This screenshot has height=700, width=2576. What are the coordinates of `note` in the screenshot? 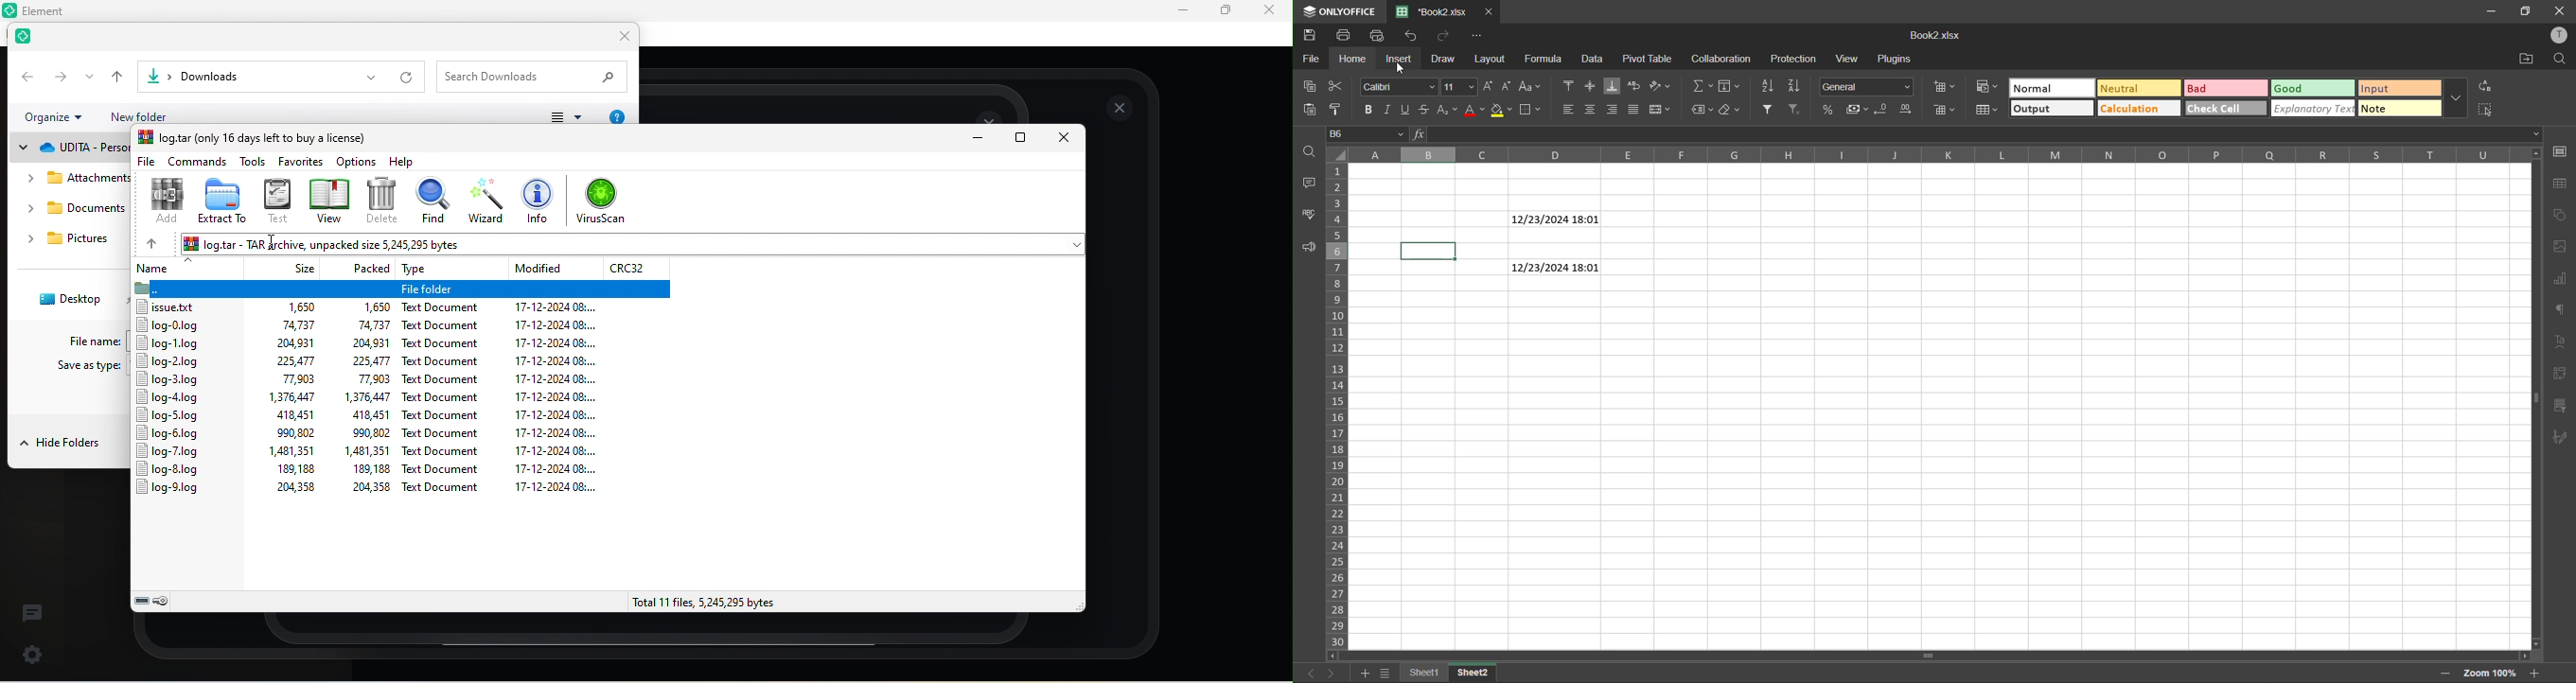 It's located at (2399, 110).